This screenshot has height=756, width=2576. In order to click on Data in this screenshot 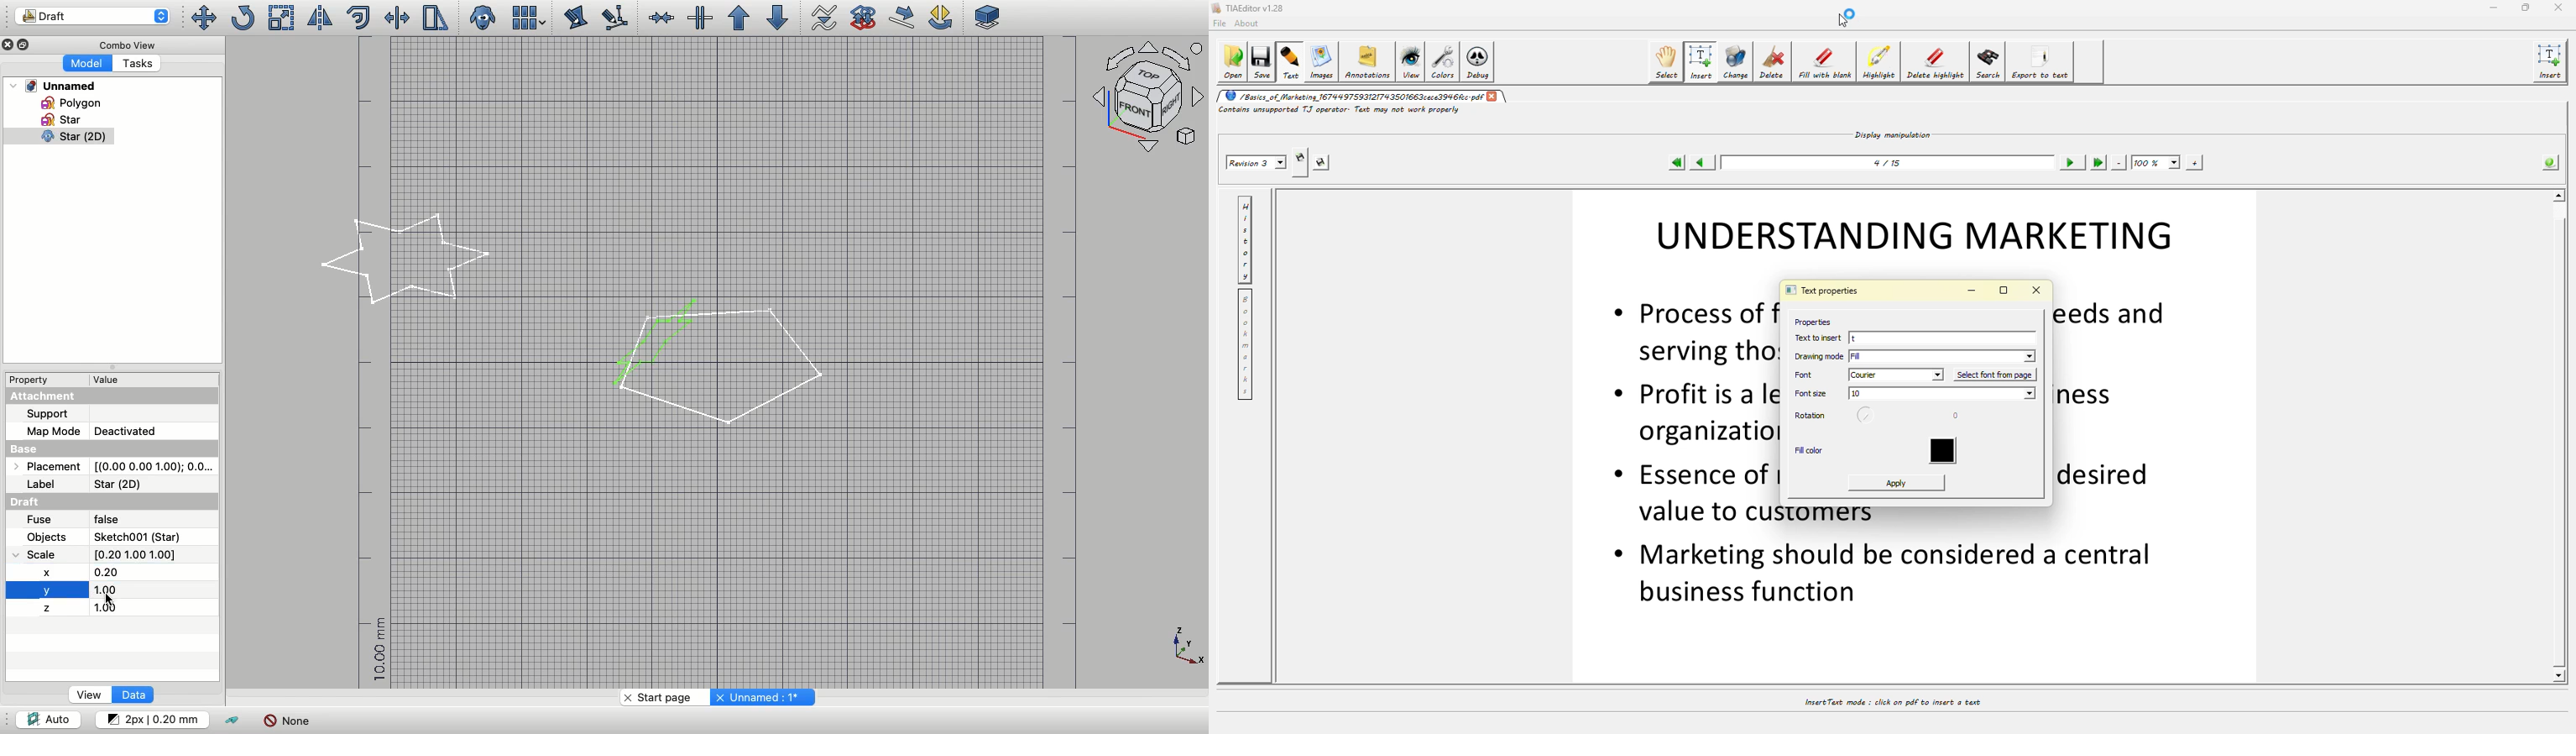, I will do `click(132, 695)`.